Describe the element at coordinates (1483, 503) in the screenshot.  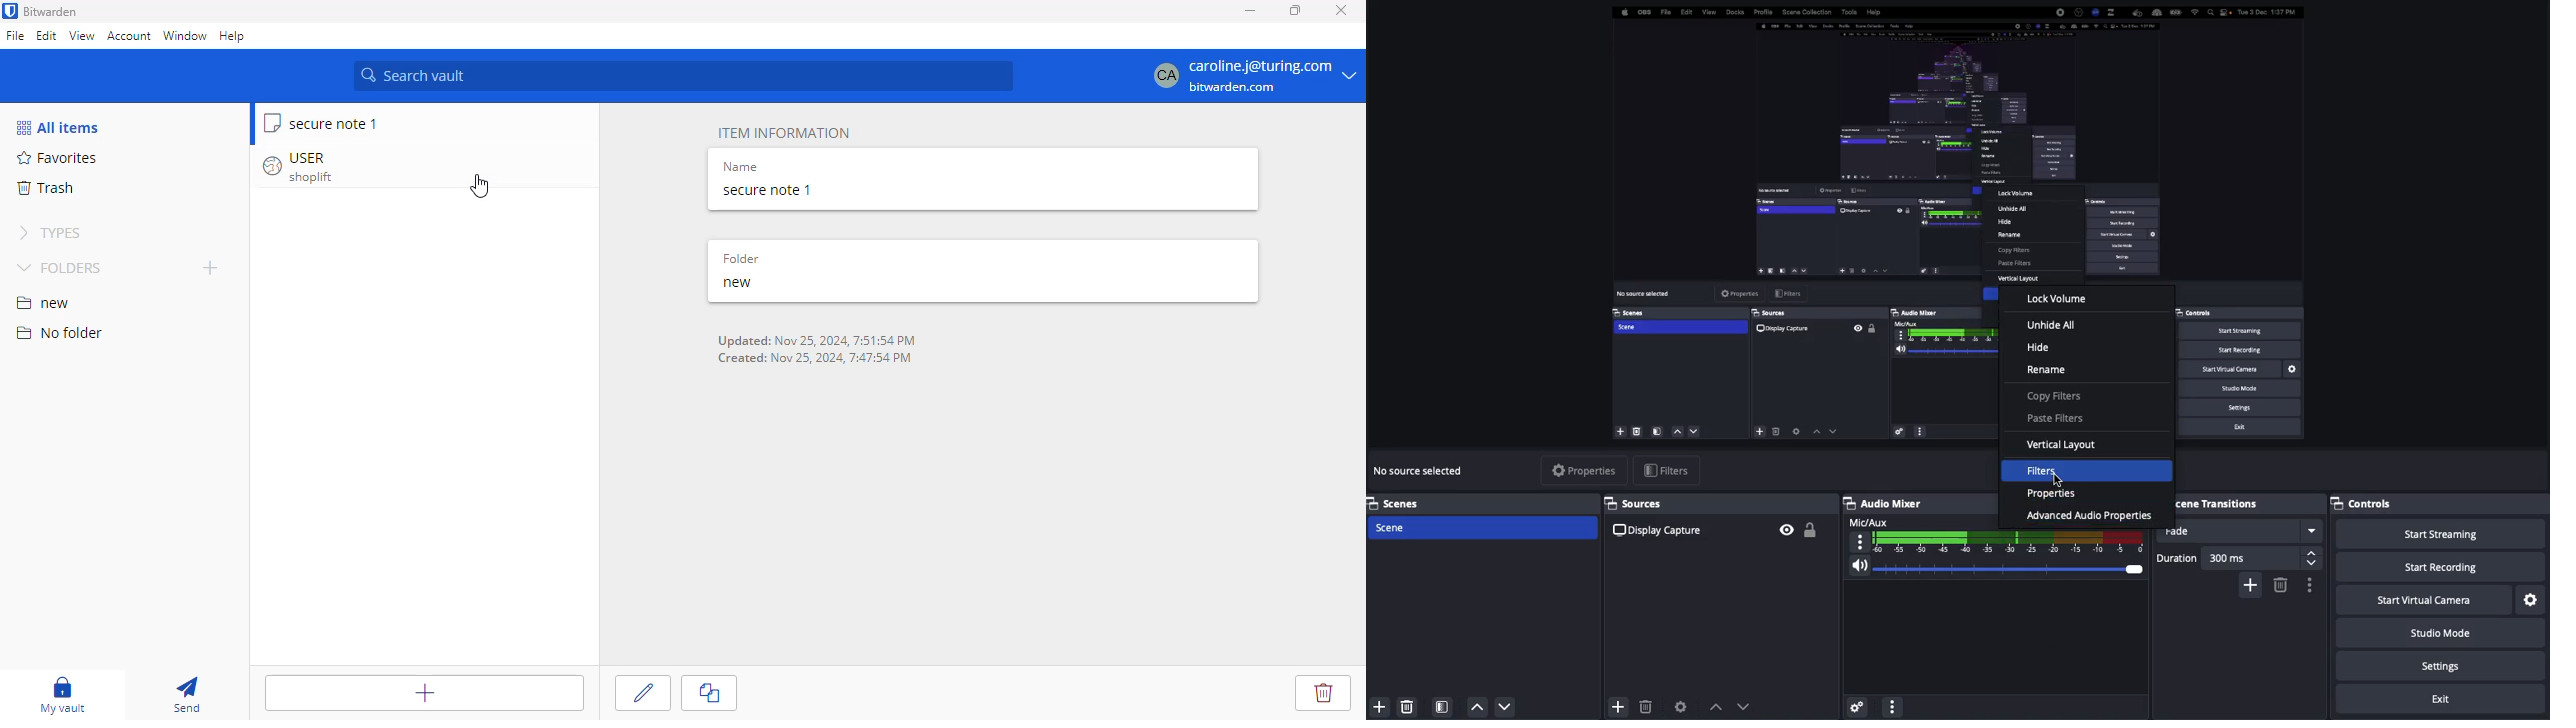
I see `Scenes` at that location.